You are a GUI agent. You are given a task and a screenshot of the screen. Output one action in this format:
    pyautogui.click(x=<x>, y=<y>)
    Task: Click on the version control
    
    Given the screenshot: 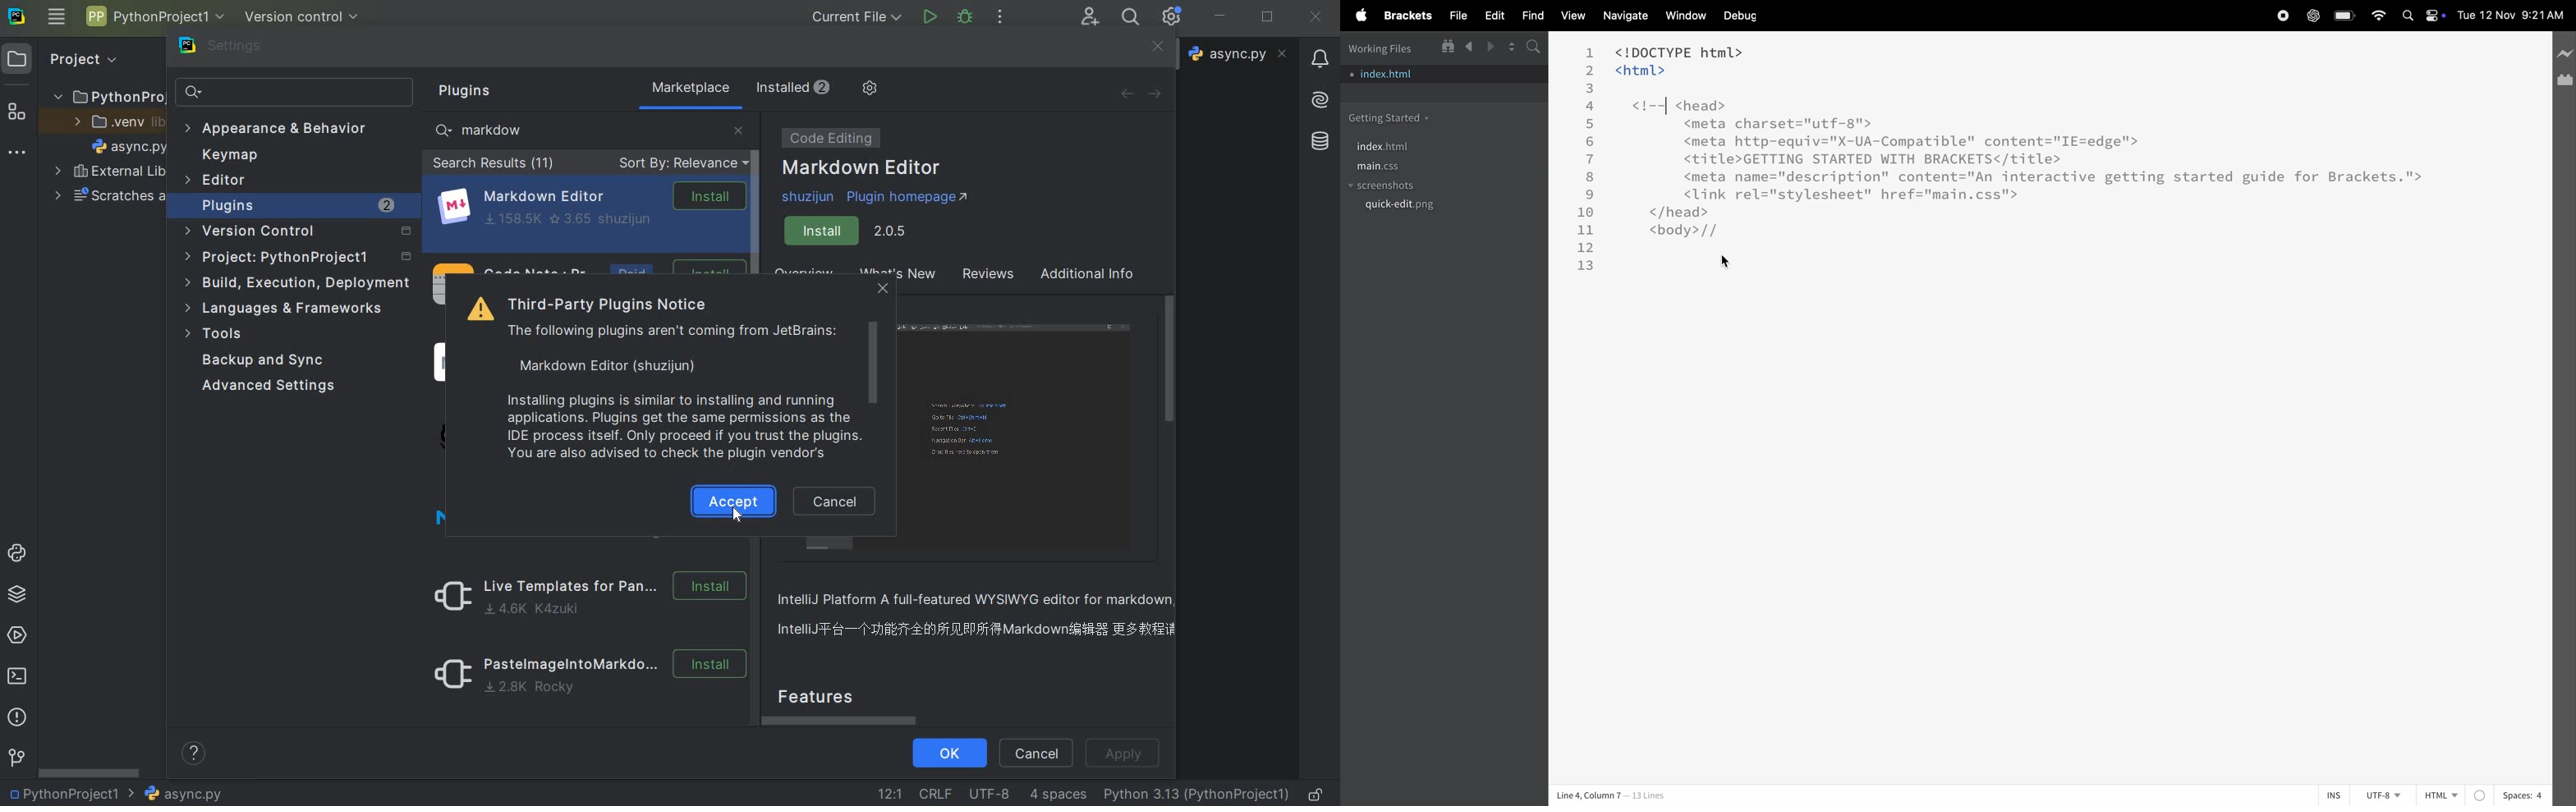 What is the action you would take?
    pyautogui.click(x=298, y=234)
    